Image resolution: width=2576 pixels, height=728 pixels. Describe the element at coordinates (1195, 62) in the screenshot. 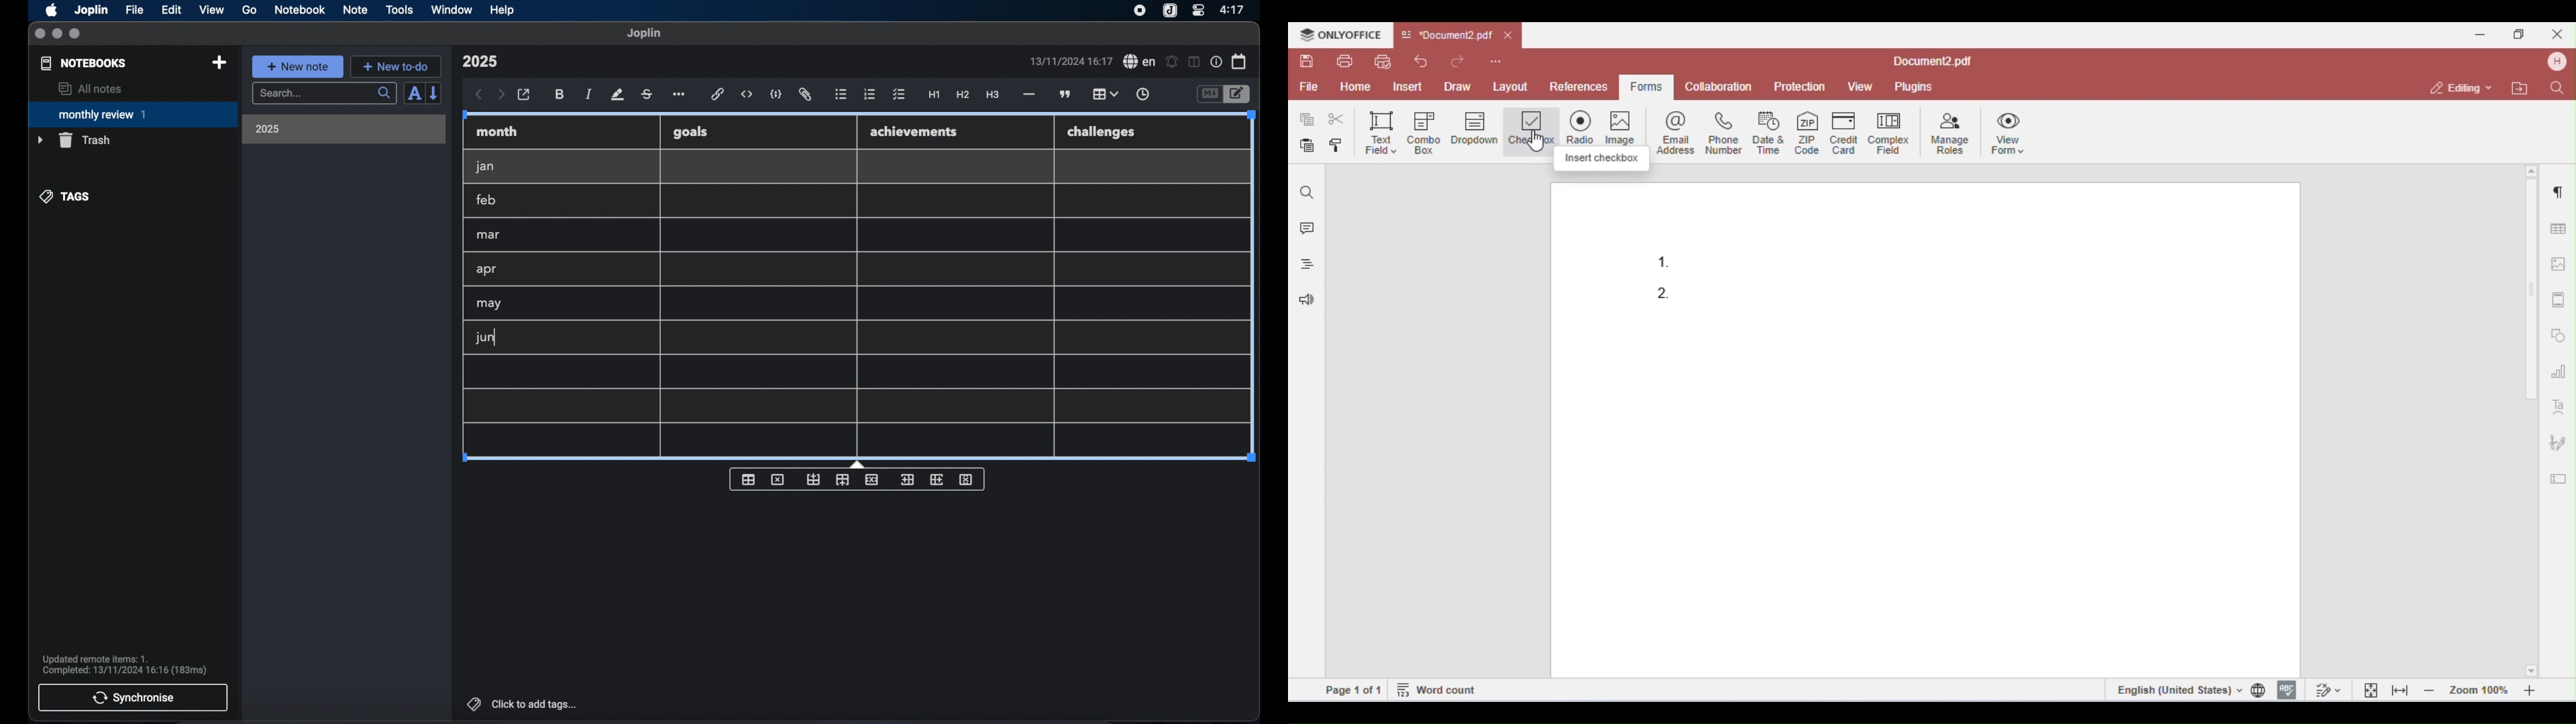

I see `toggle editor layout` at that location.